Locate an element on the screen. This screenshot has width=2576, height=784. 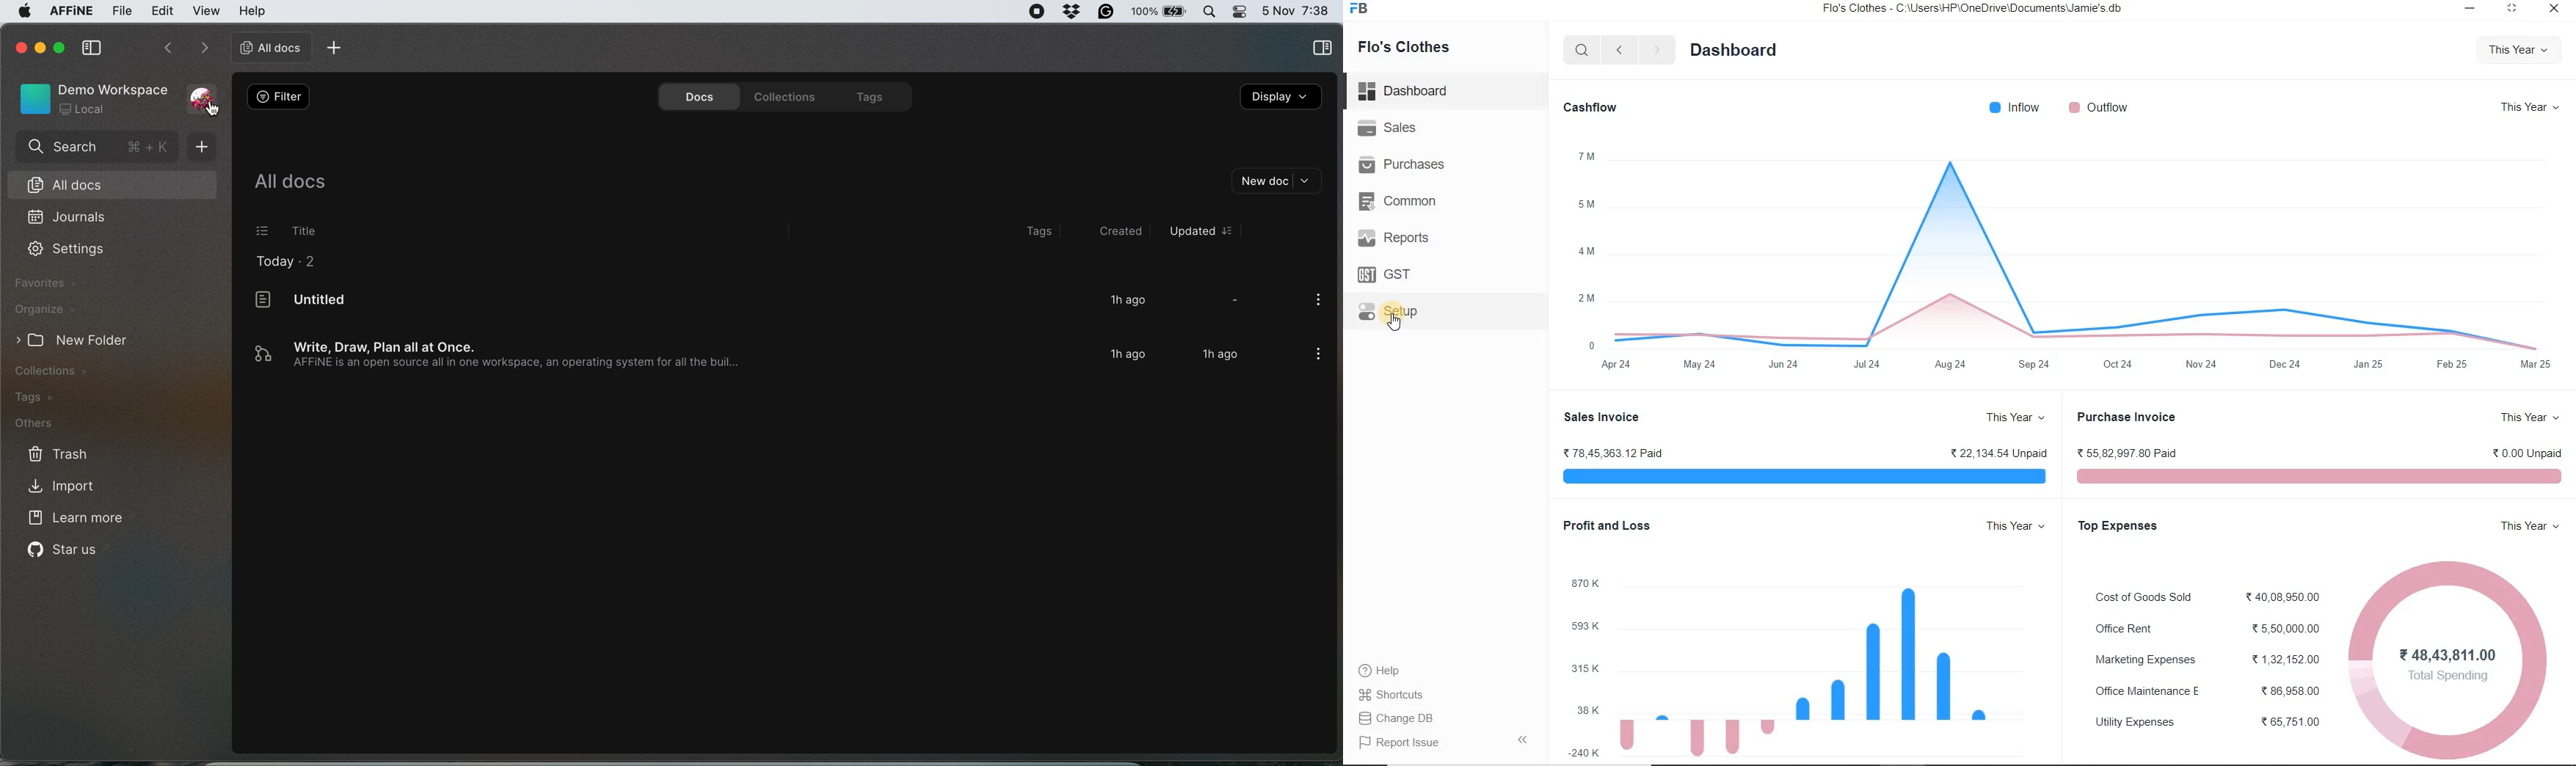
Logo is located at coordinates (1361, 8).